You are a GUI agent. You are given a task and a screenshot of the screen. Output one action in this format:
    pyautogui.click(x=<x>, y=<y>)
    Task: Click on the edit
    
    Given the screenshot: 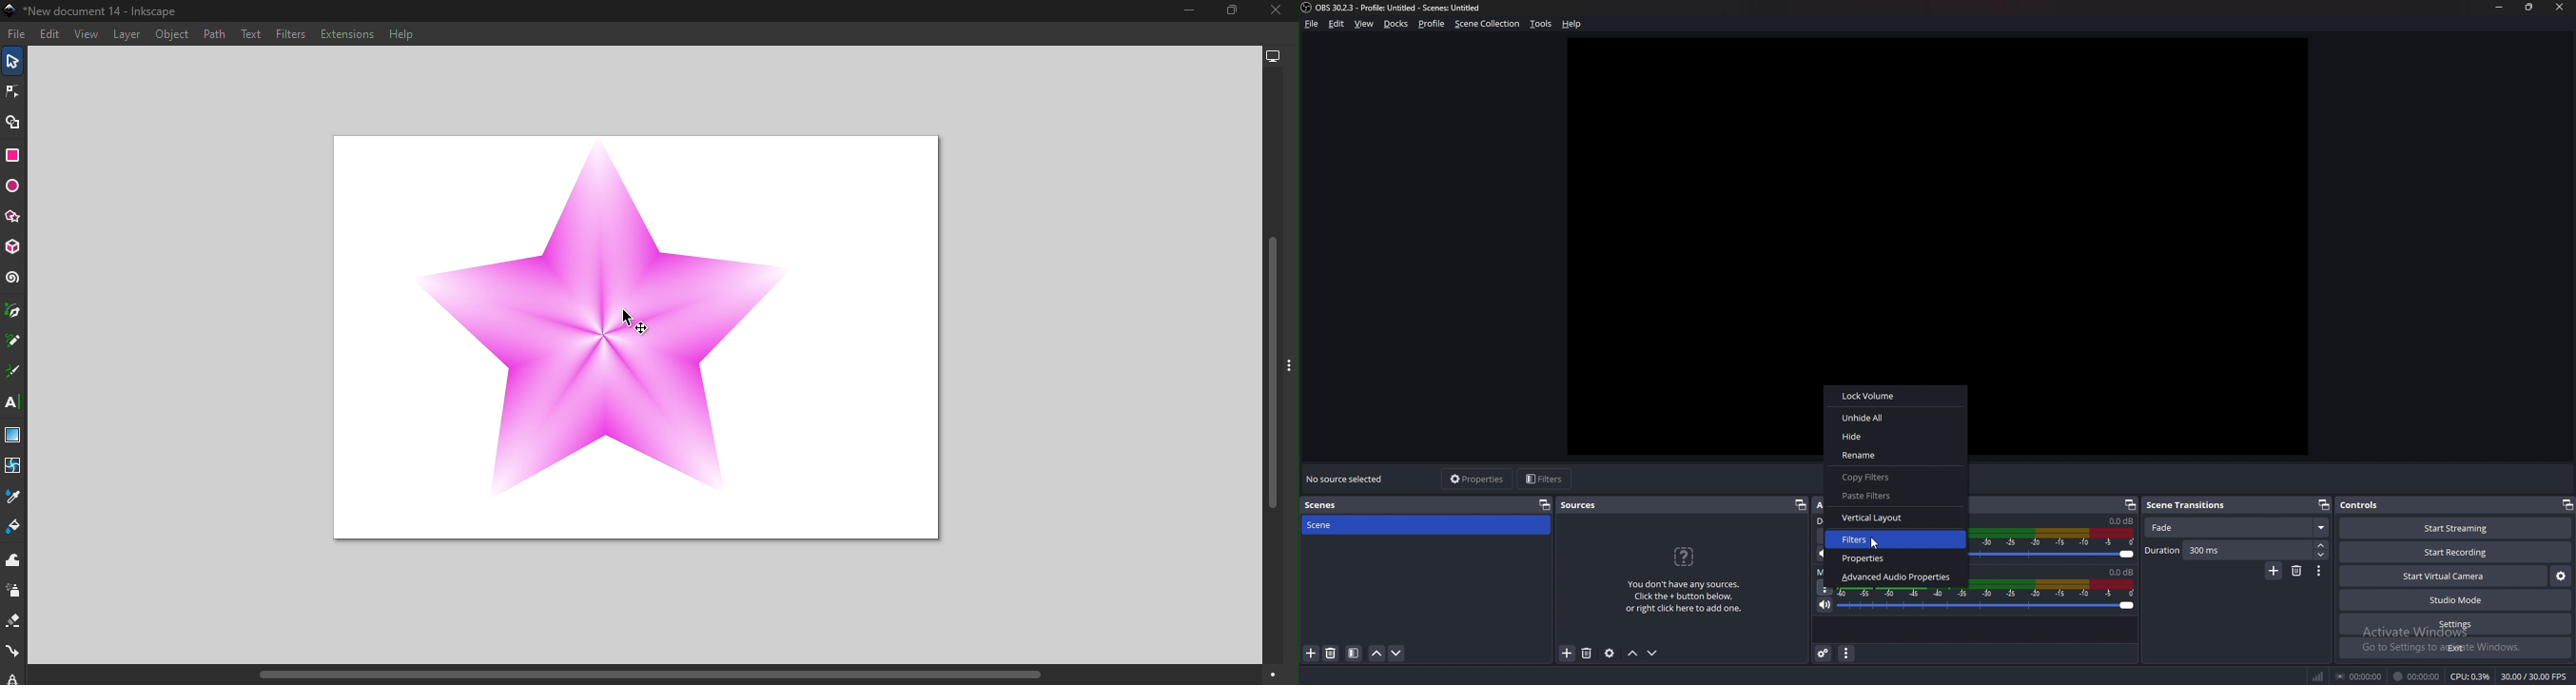 What is the action you would take?
    pyautogui.click(x=1337, y=24)
    